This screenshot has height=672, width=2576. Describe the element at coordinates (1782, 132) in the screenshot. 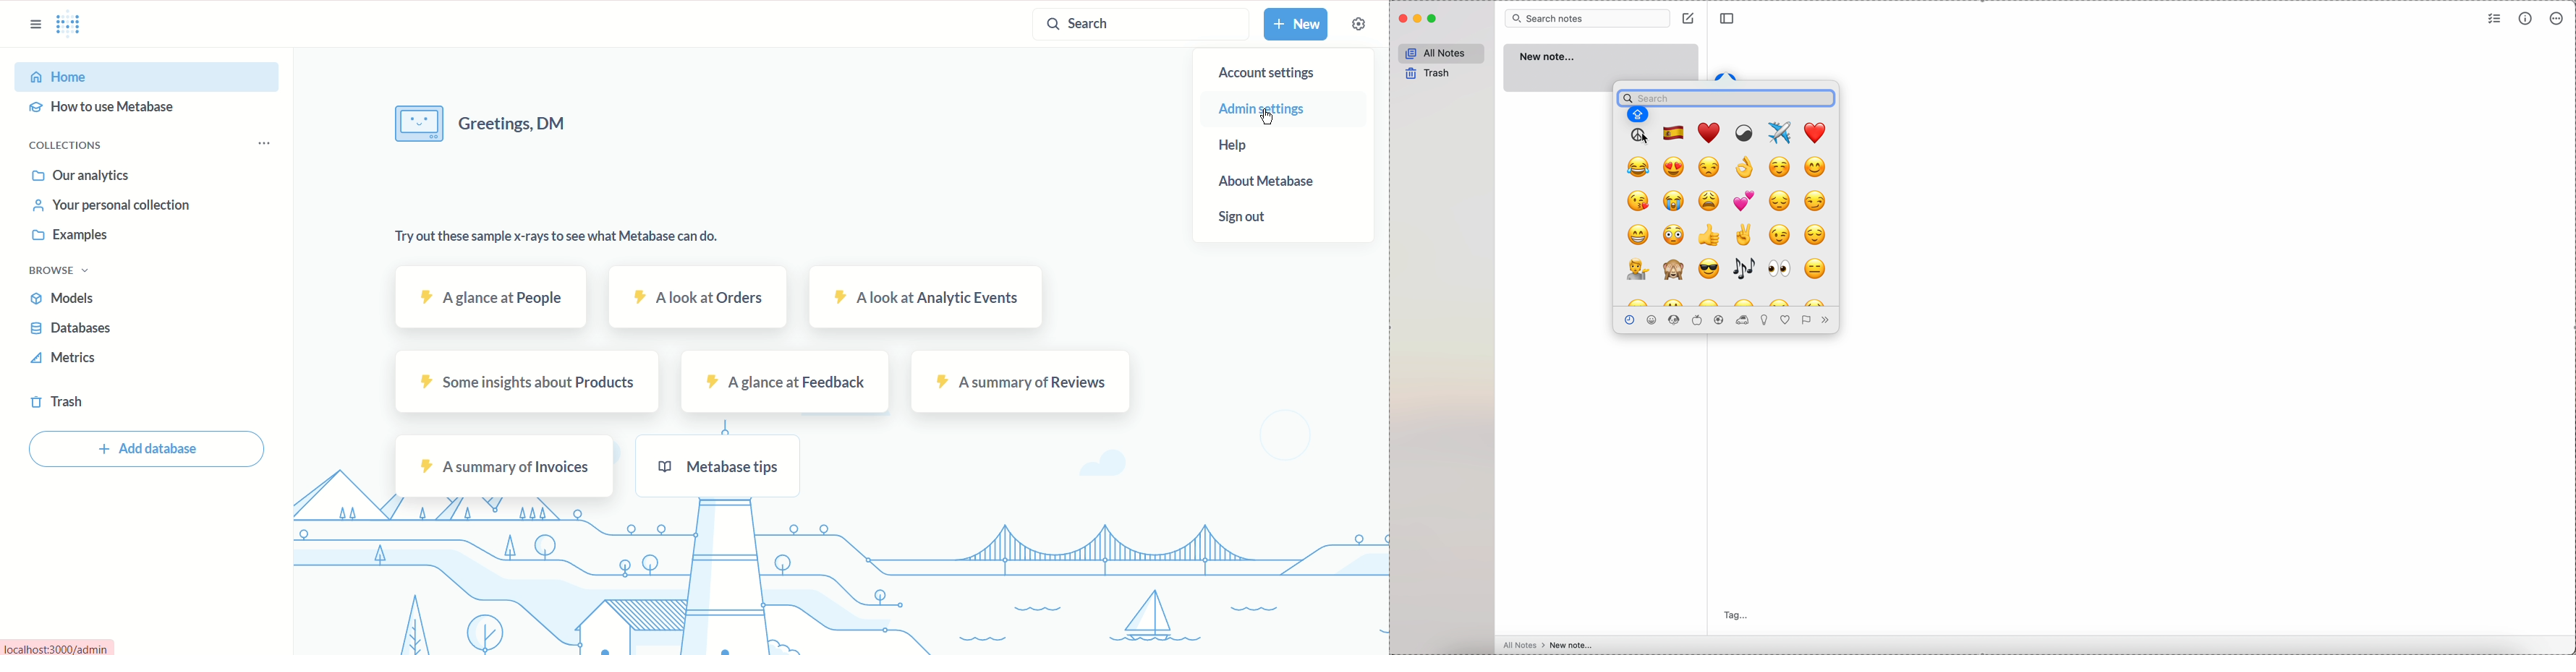

I see `emoji` at that location.